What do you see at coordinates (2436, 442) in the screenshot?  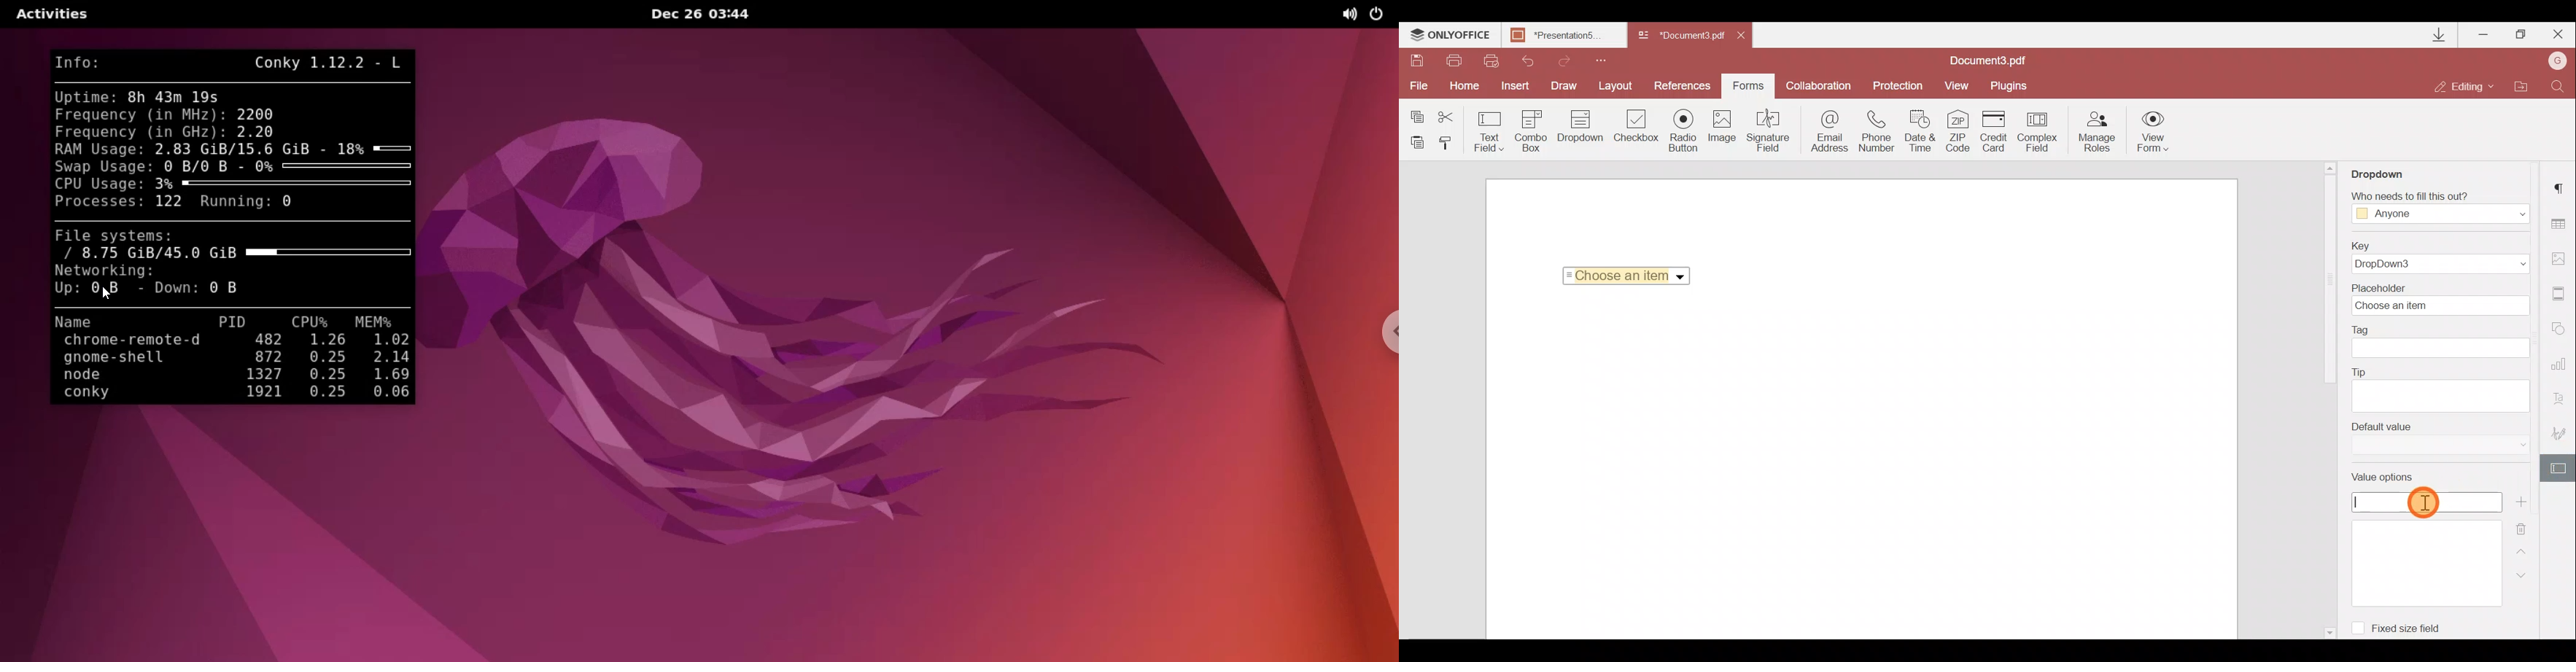 I see `Default value` at bounding box center [2436, 442].